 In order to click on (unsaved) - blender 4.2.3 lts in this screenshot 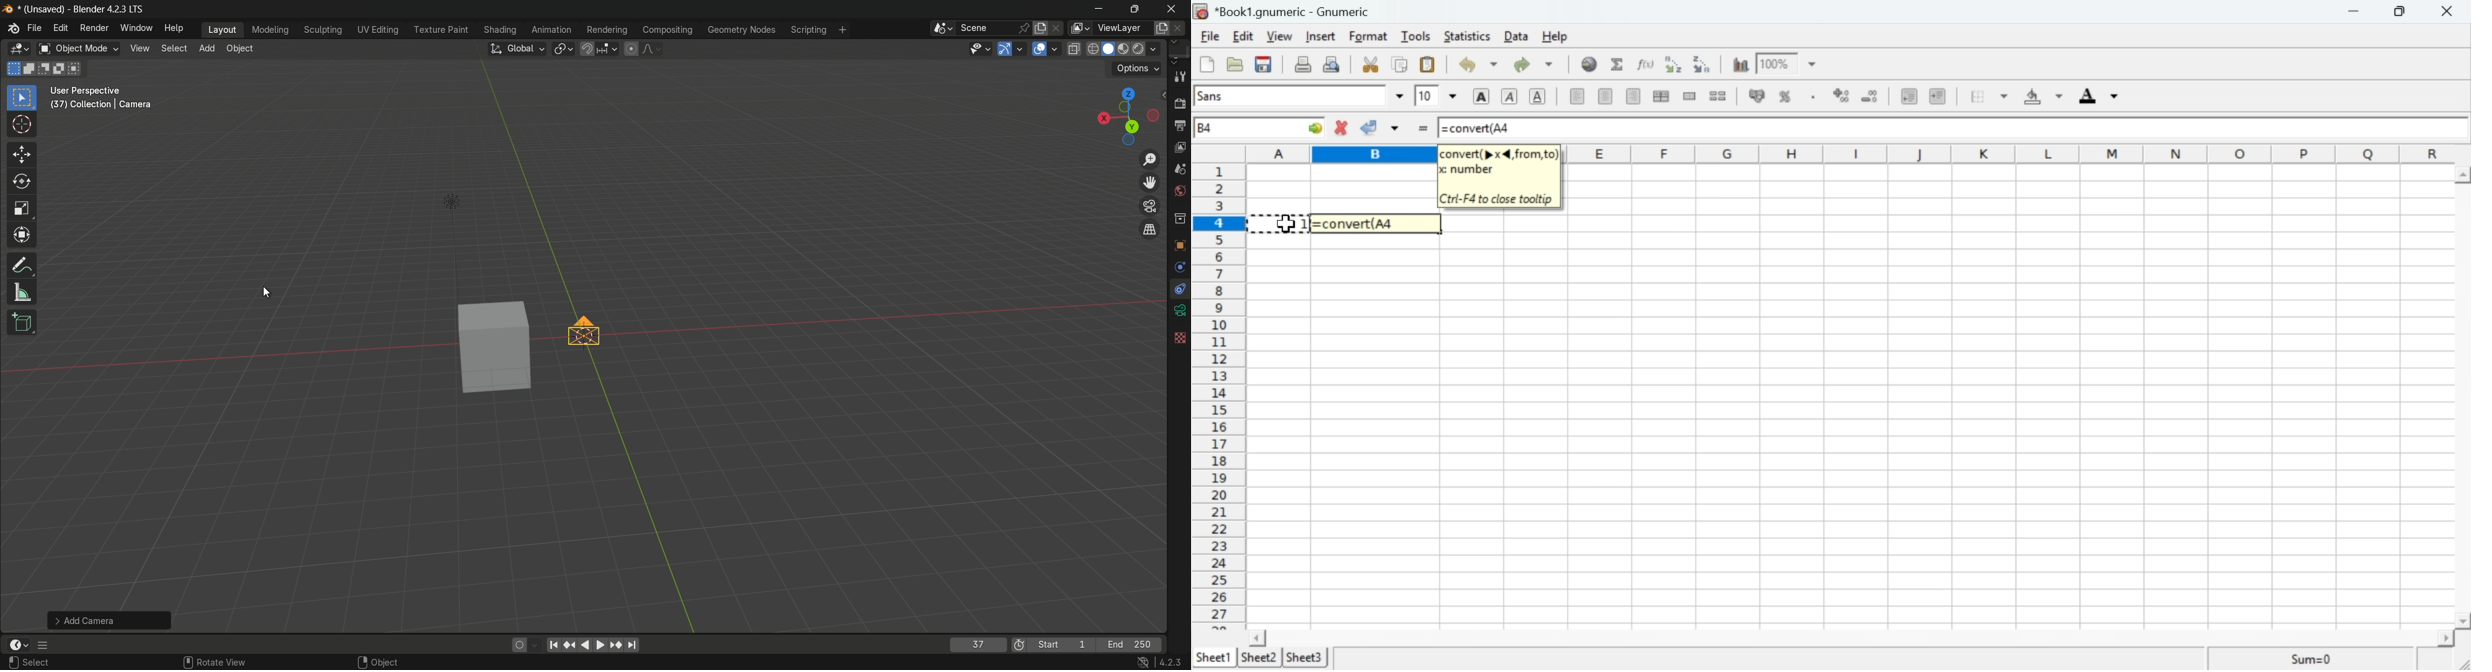, I will do `click(83, 9)`.